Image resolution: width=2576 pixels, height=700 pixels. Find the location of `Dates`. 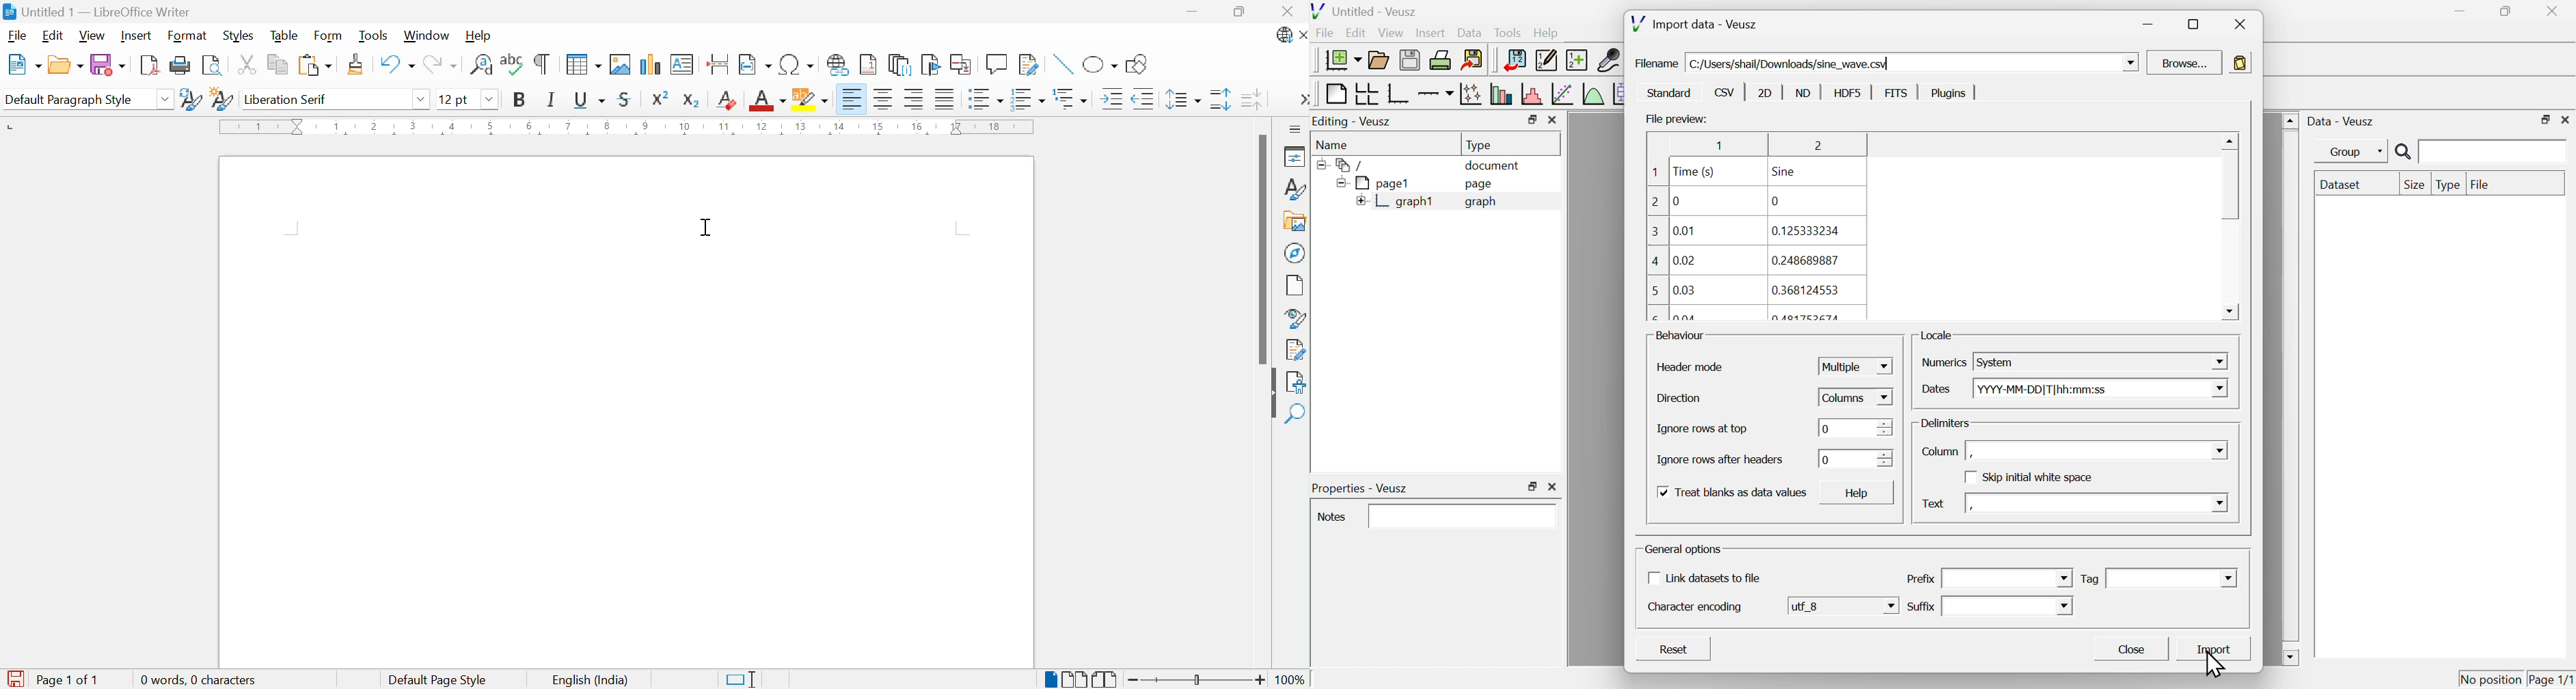

Dates is located at coordinates (1937, 389).